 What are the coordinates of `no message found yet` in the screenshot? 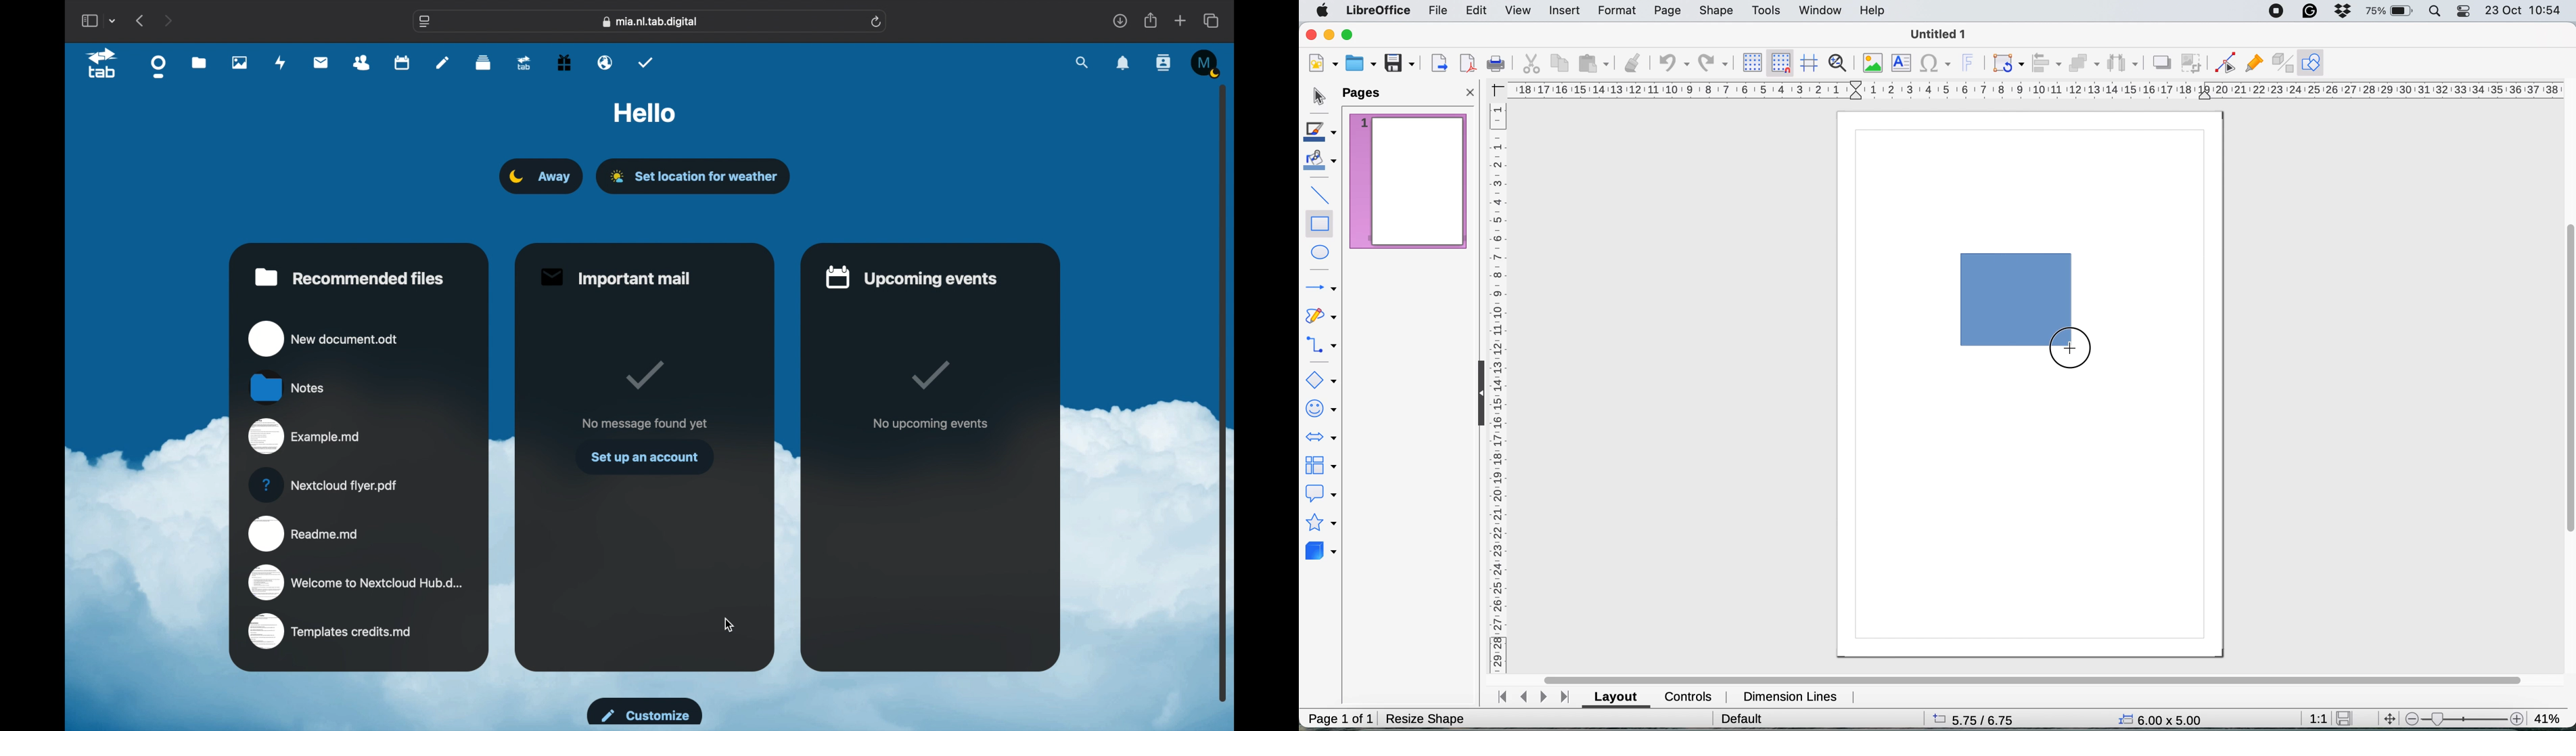 It's located at (644, 422).